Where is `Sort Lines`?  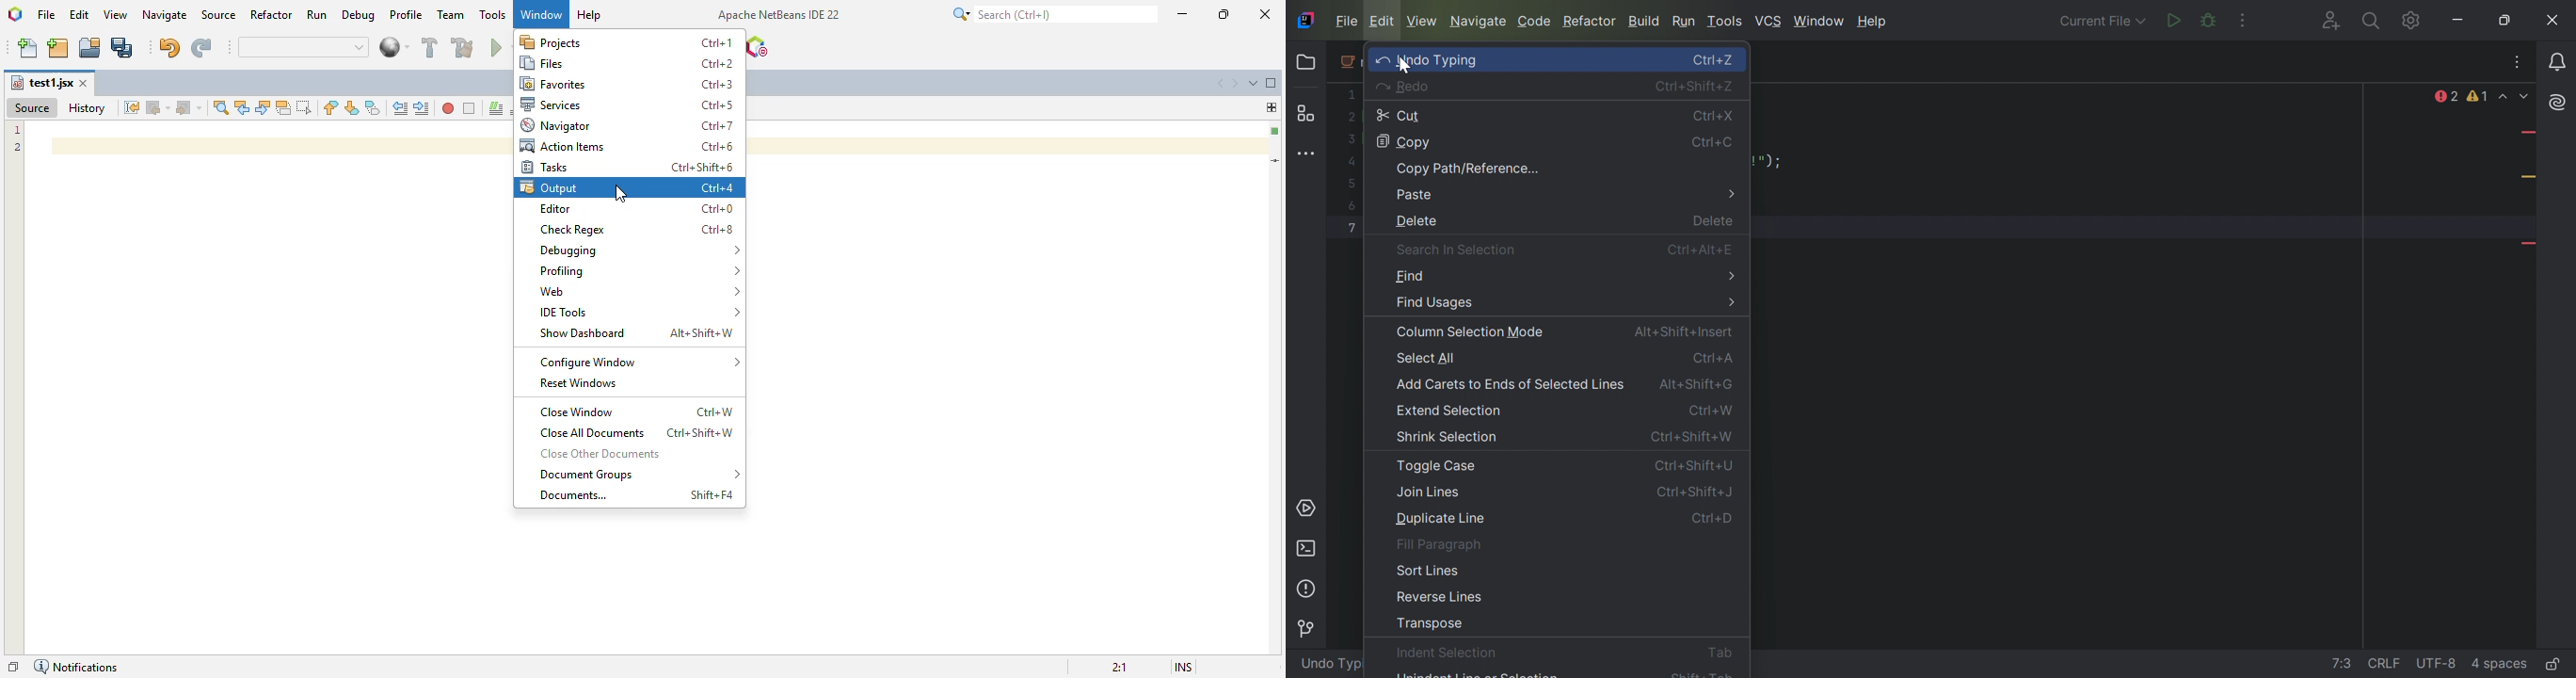
Sort Lines is located at coordinates (1427, 571).